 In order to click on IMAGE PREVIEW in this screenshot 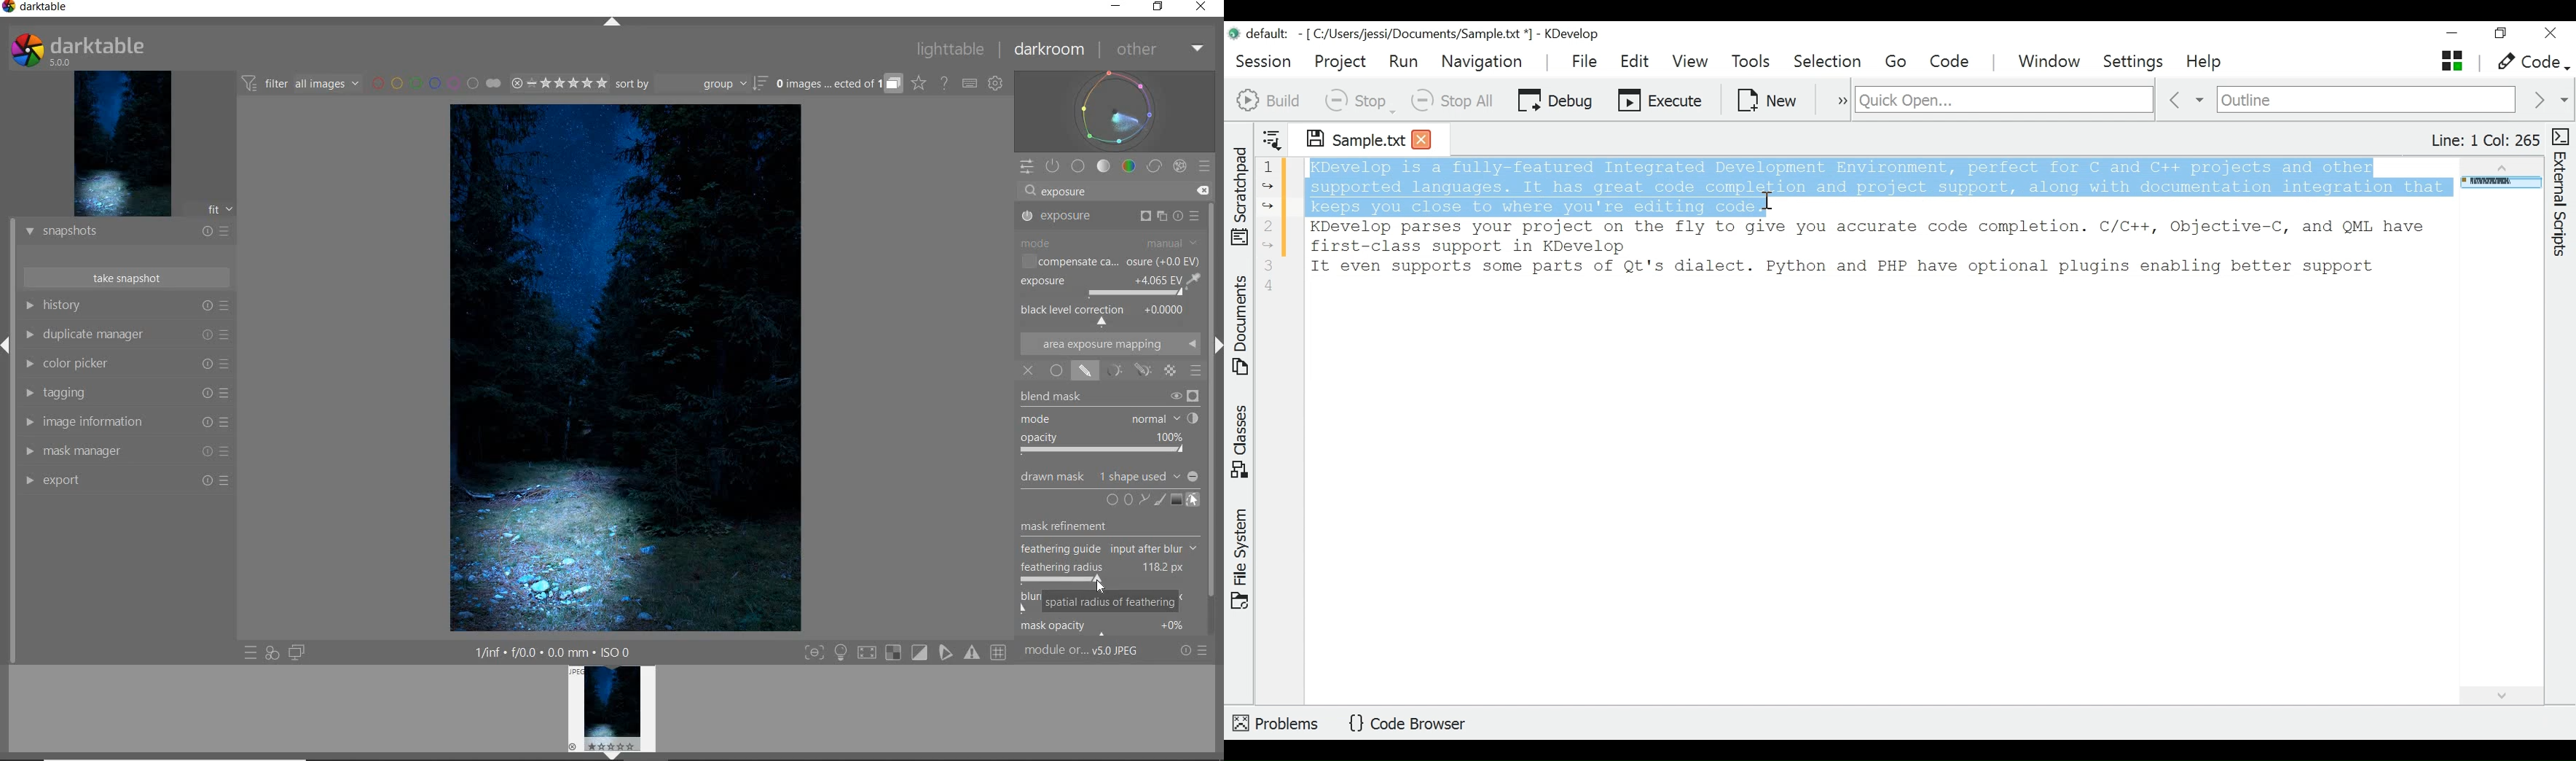, I will do `click(612, 712)`.